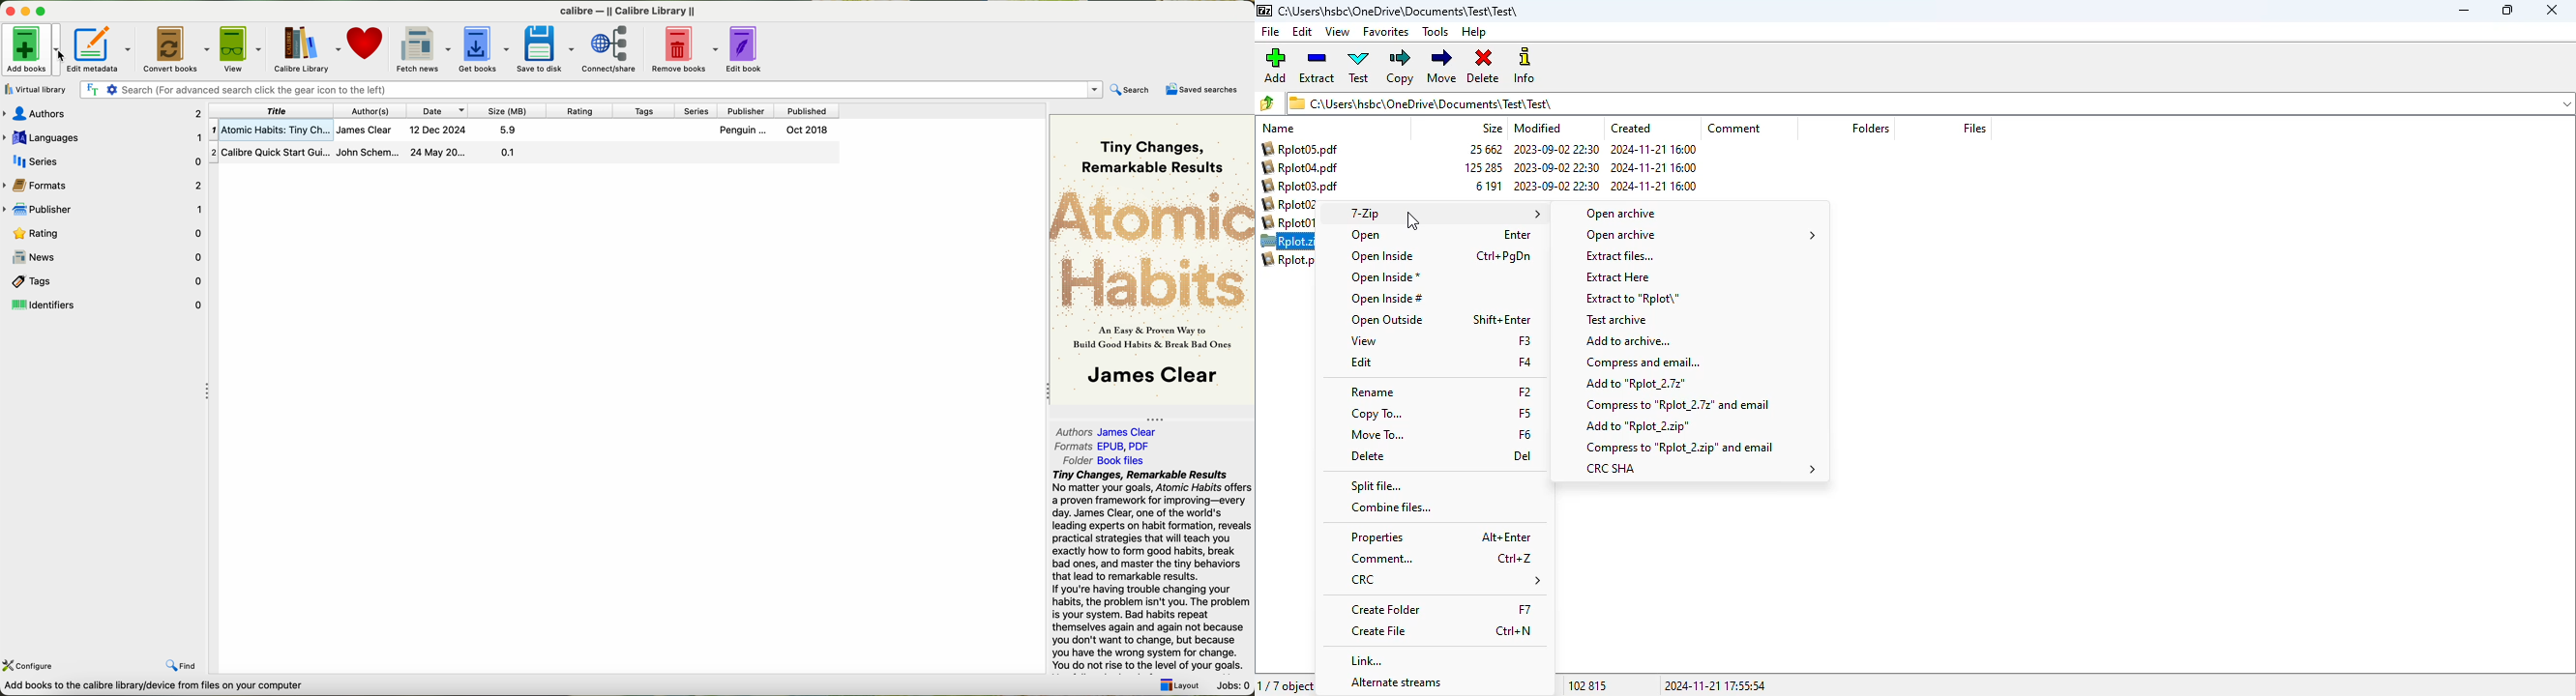  I want to click on C:\Users\hsbc\OneDrive\Documents\Test\Test\, so click(1400, 12).